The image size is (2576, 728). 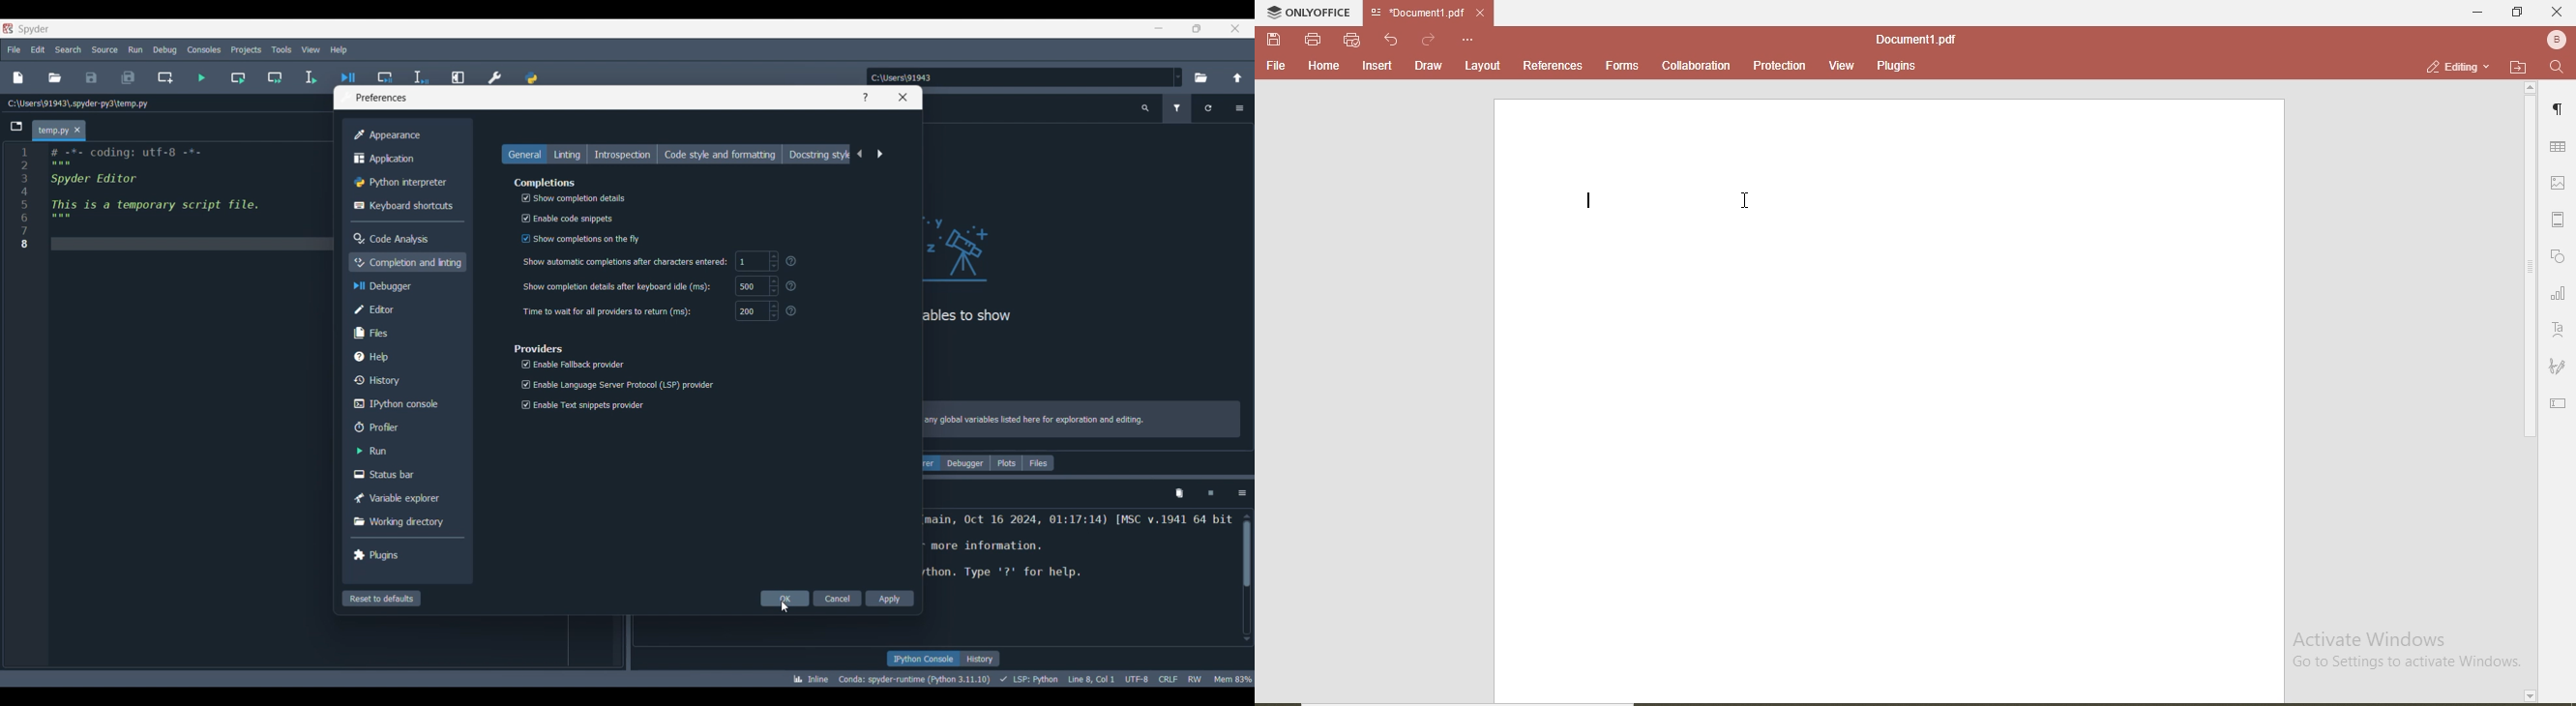 I want to click on cursor, so click(x=1746, y=199).